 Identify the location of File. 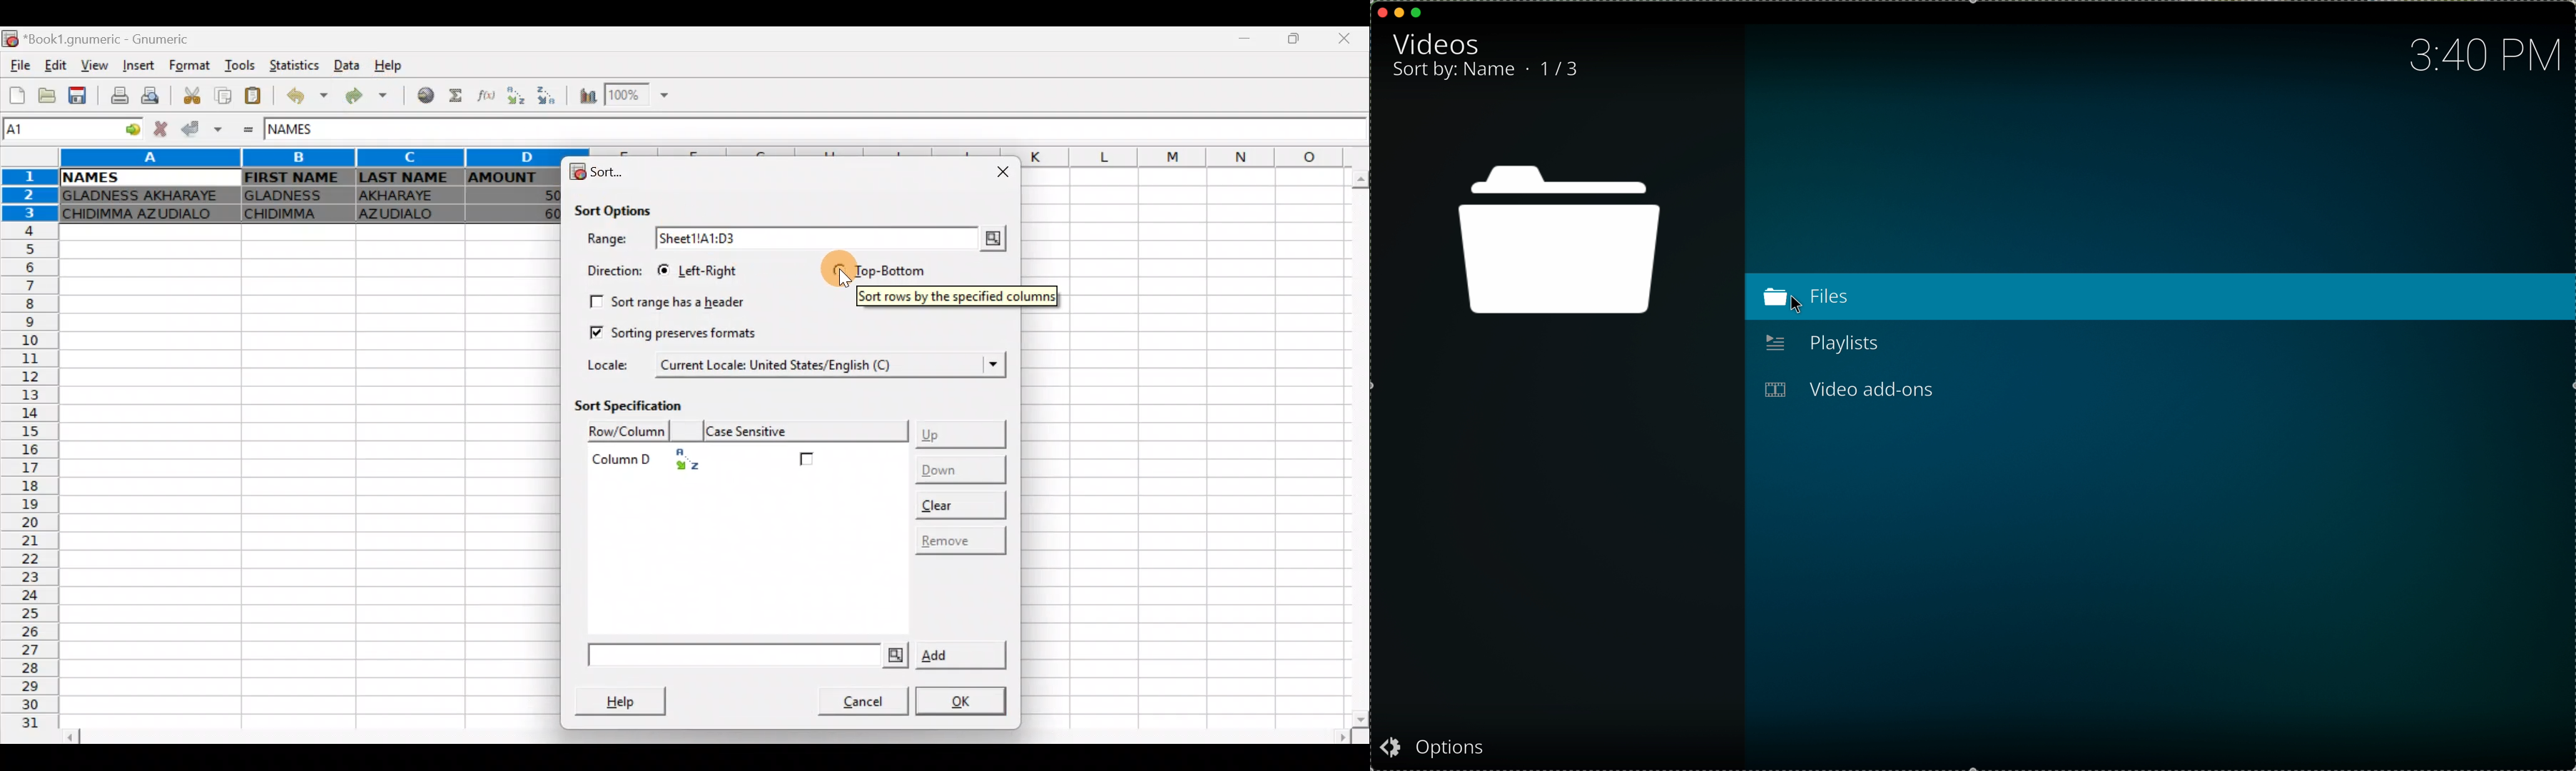
(20, 66).